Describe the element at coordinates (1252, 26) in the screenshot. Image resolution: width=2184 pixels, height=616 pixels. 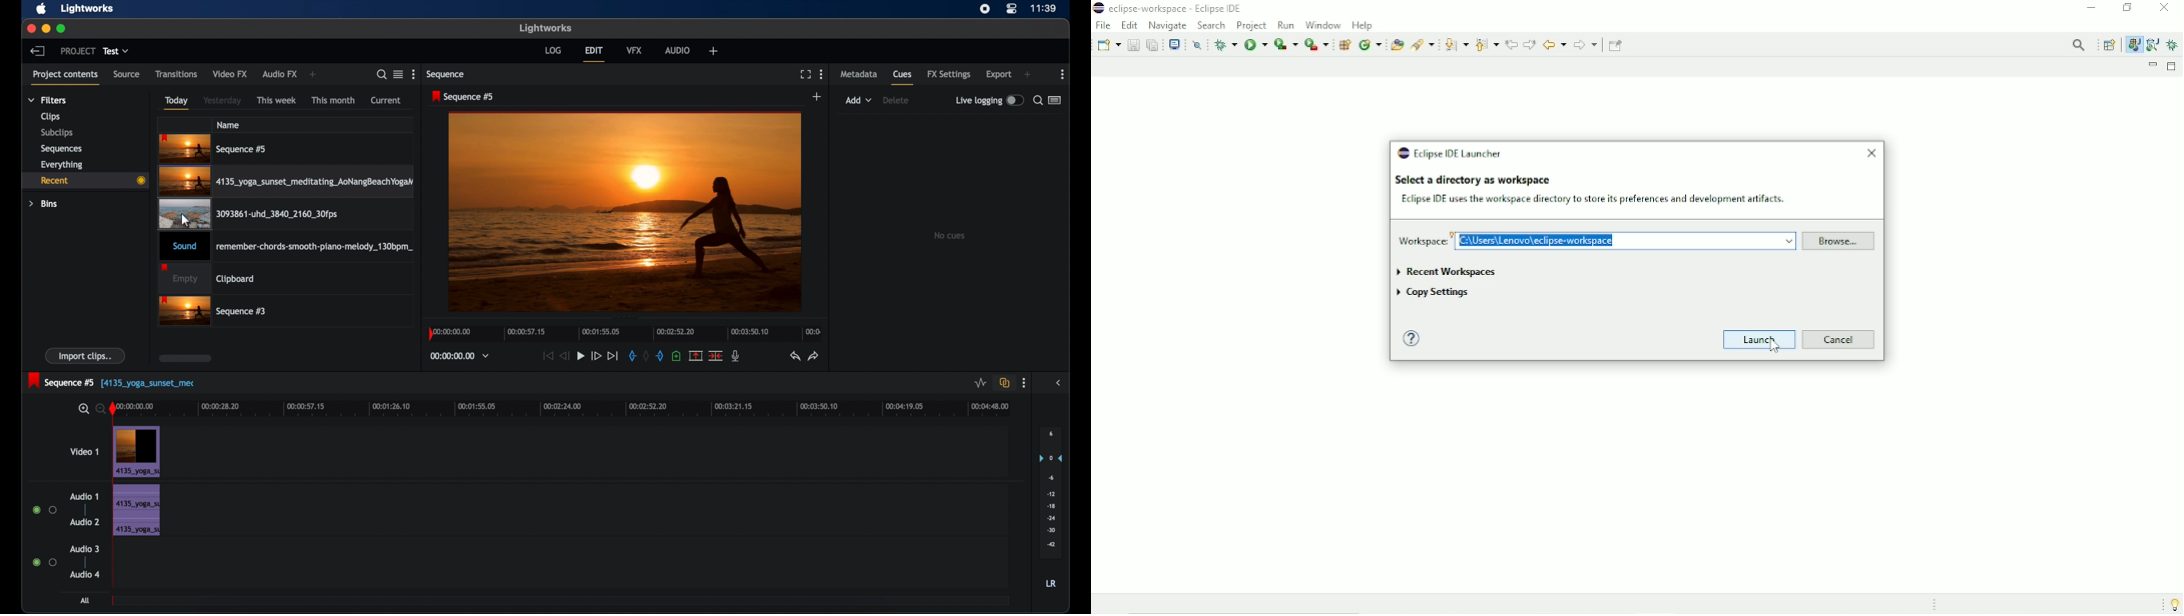
I see `Project` at that location.